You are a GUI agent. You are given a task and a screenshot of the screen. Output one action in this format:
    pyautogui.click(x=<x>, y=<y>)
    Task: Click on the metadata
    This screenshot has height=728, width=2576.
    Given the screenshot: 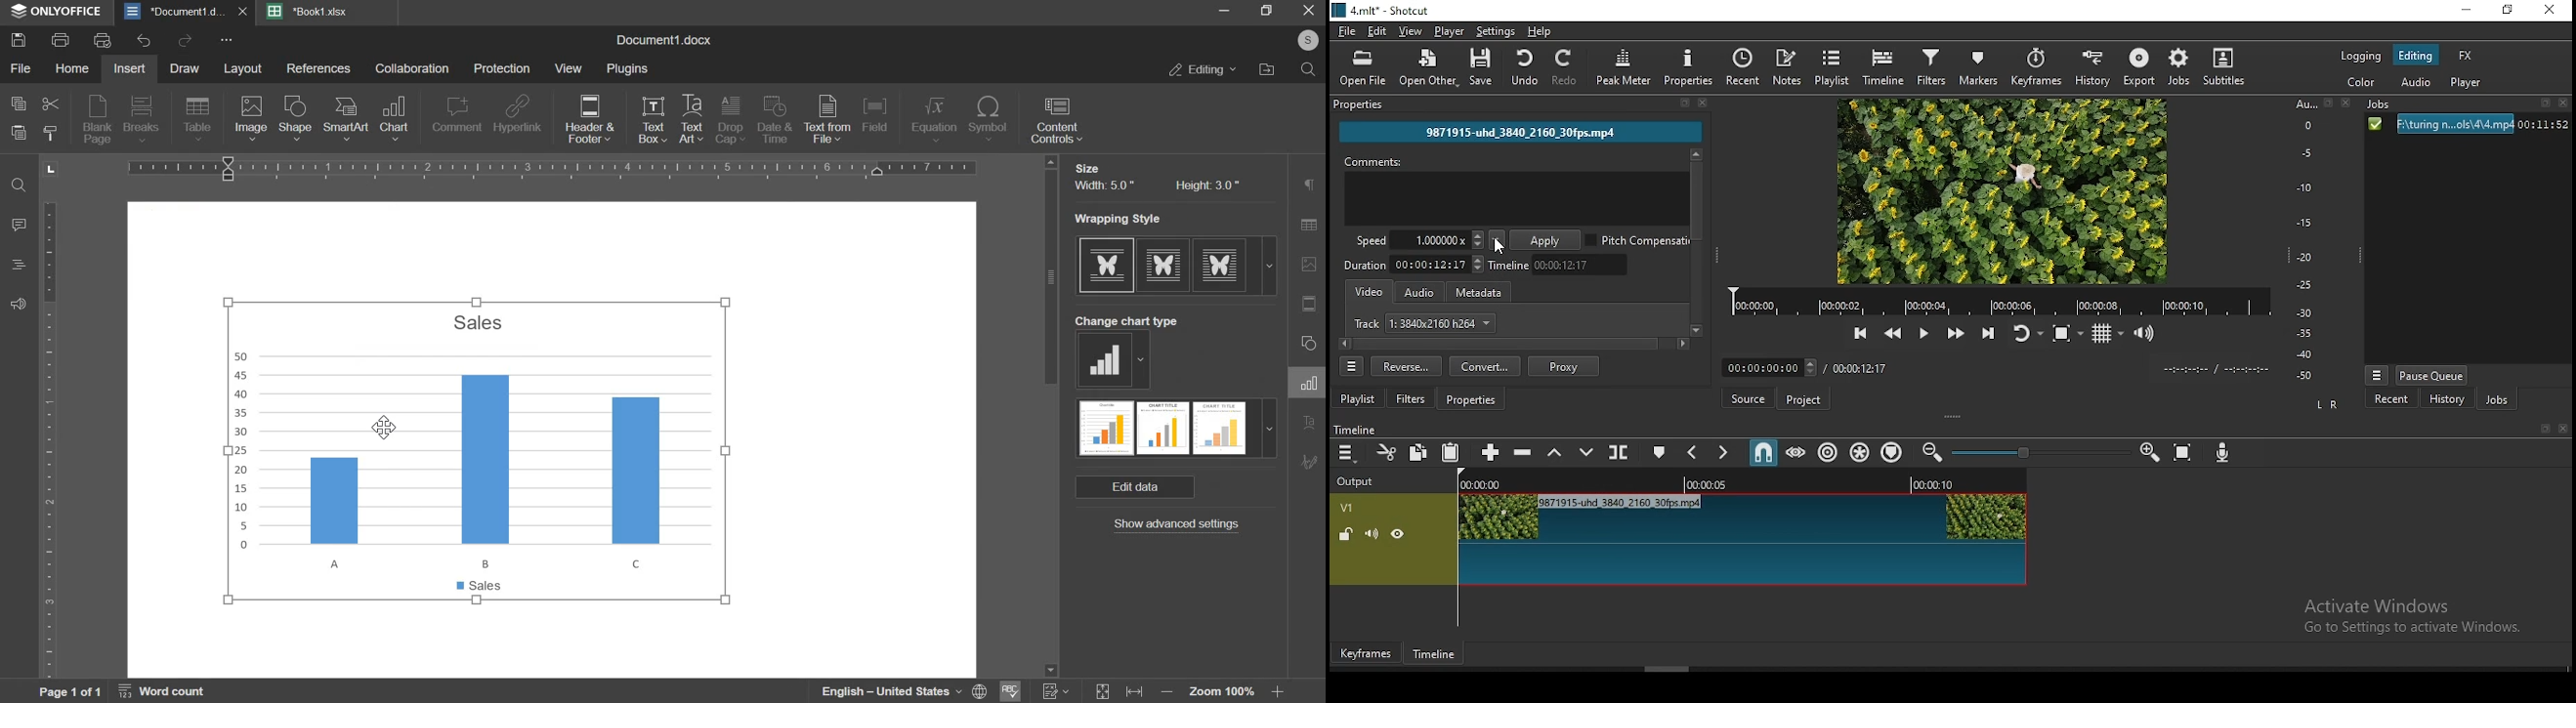 What is the action you would take?
    pyautogui.click(x=1481, y=292)
    